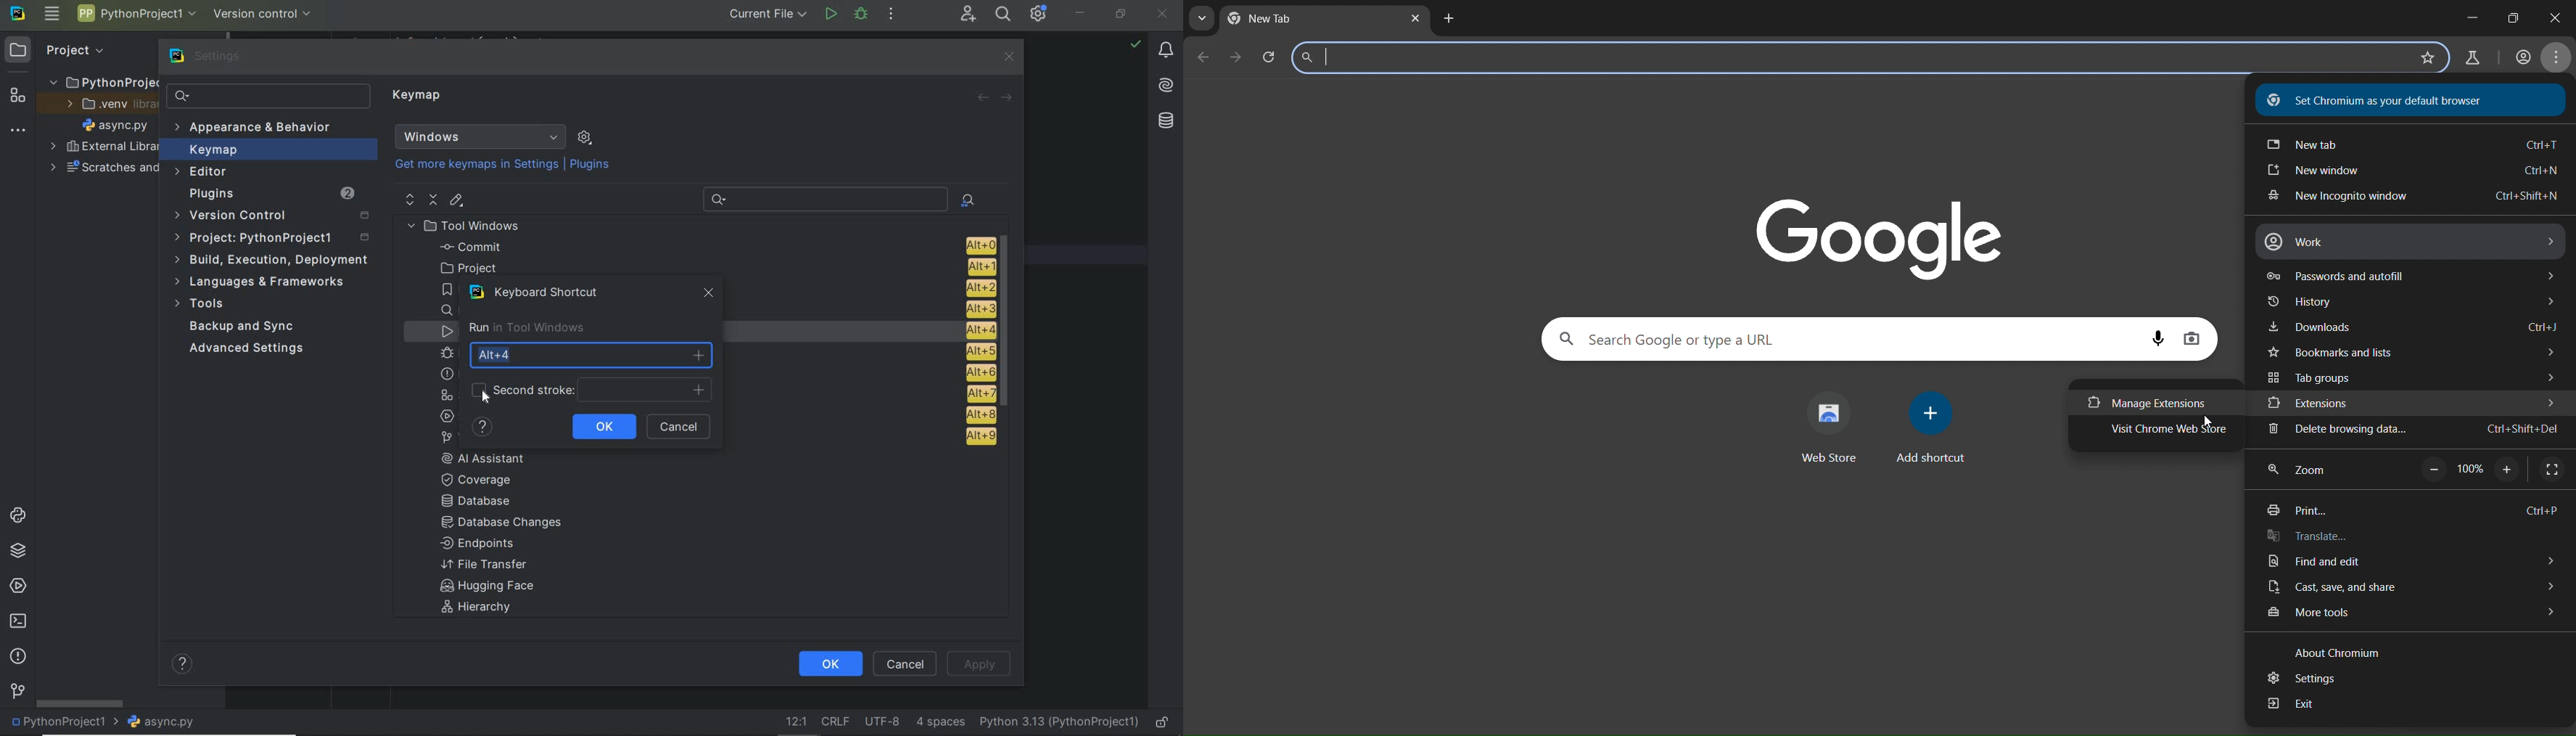 The width and height of the screenshot is (2576, 756). I want to click on scrollbar, so click(78, 703).